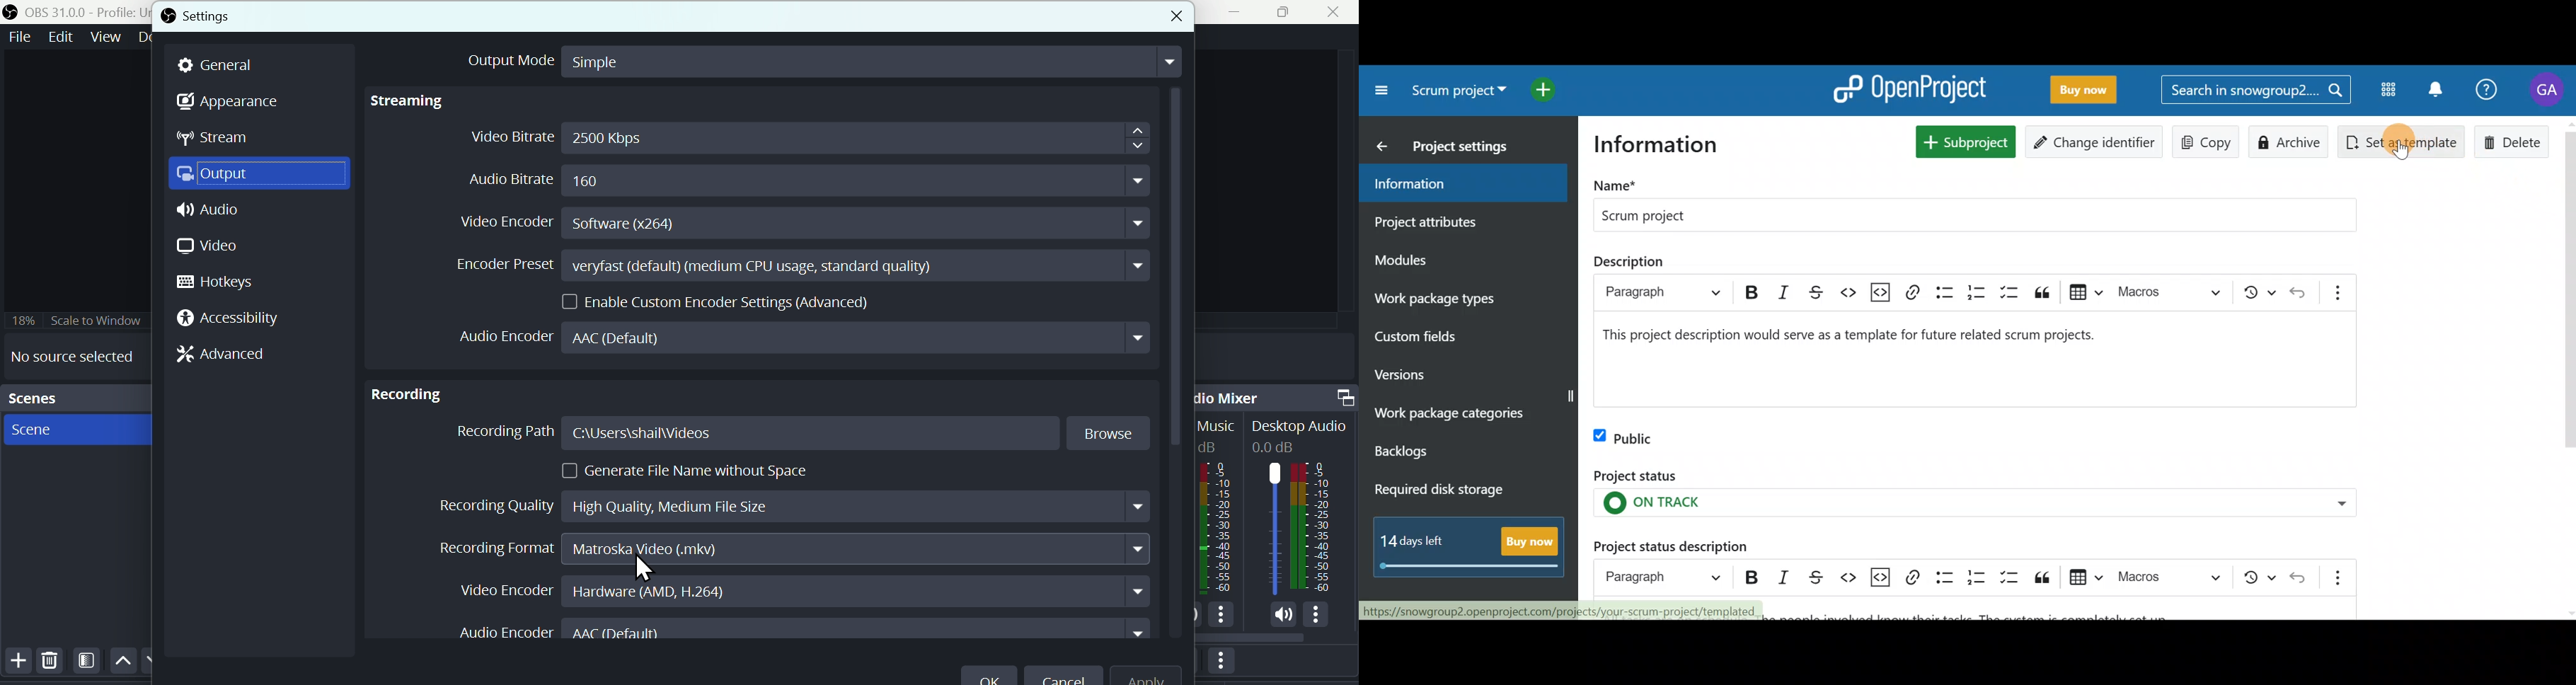  Describe the element at coordinates (234, 317) in the screenshot. I see `Accessibility` at that location.